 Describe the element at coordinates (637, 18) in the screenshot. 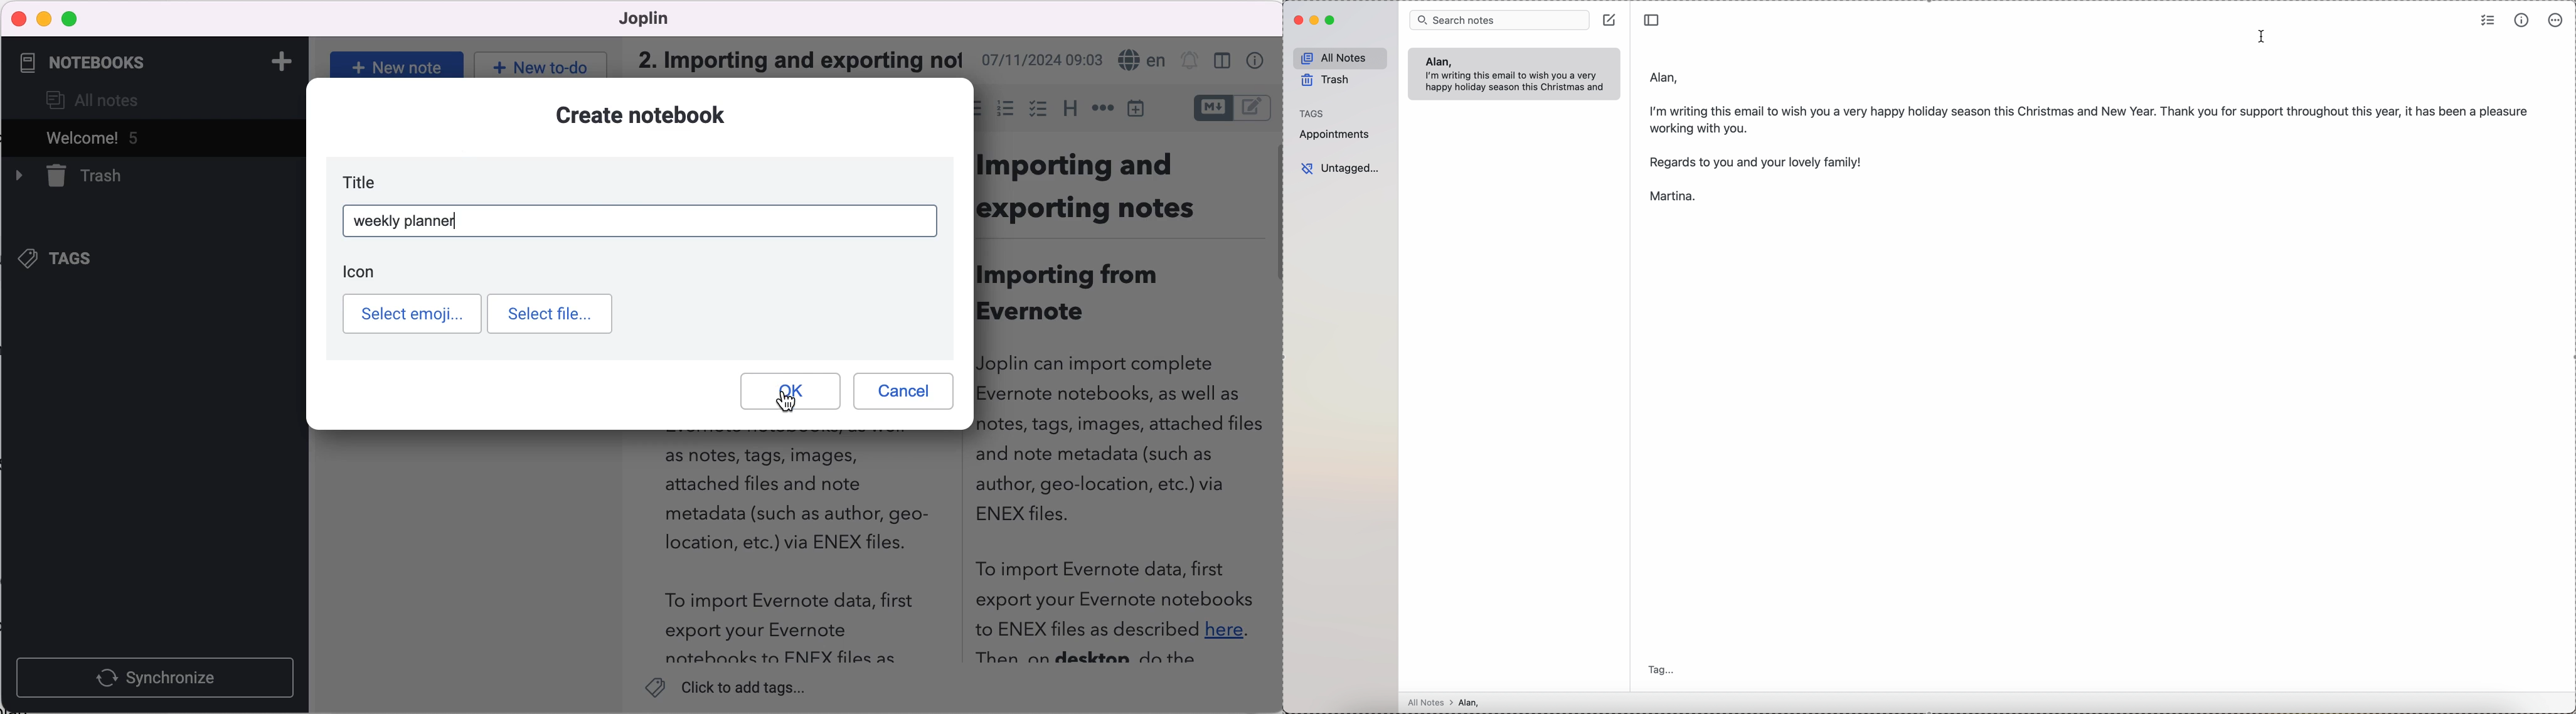

I see `Joplin` at that location.